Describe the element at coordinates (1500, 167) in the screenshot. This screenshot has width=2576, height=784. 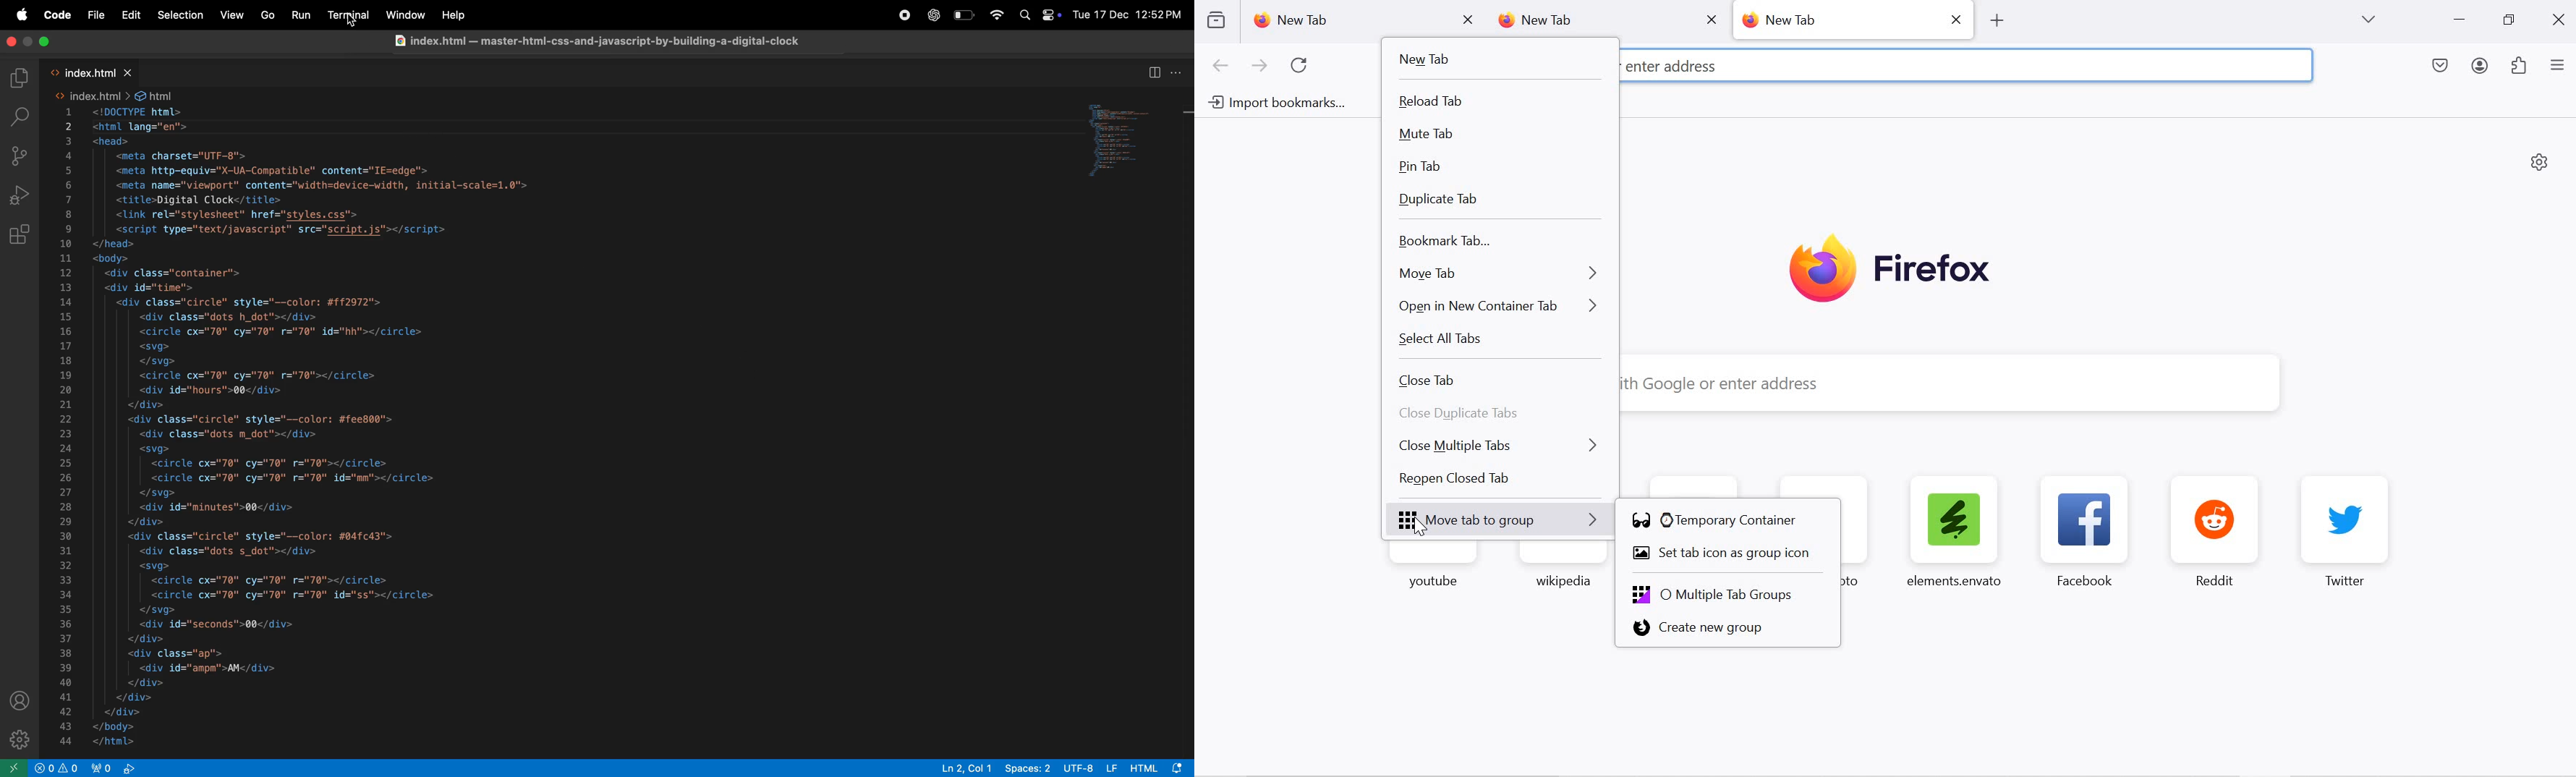
I see `pin tab` at that location.